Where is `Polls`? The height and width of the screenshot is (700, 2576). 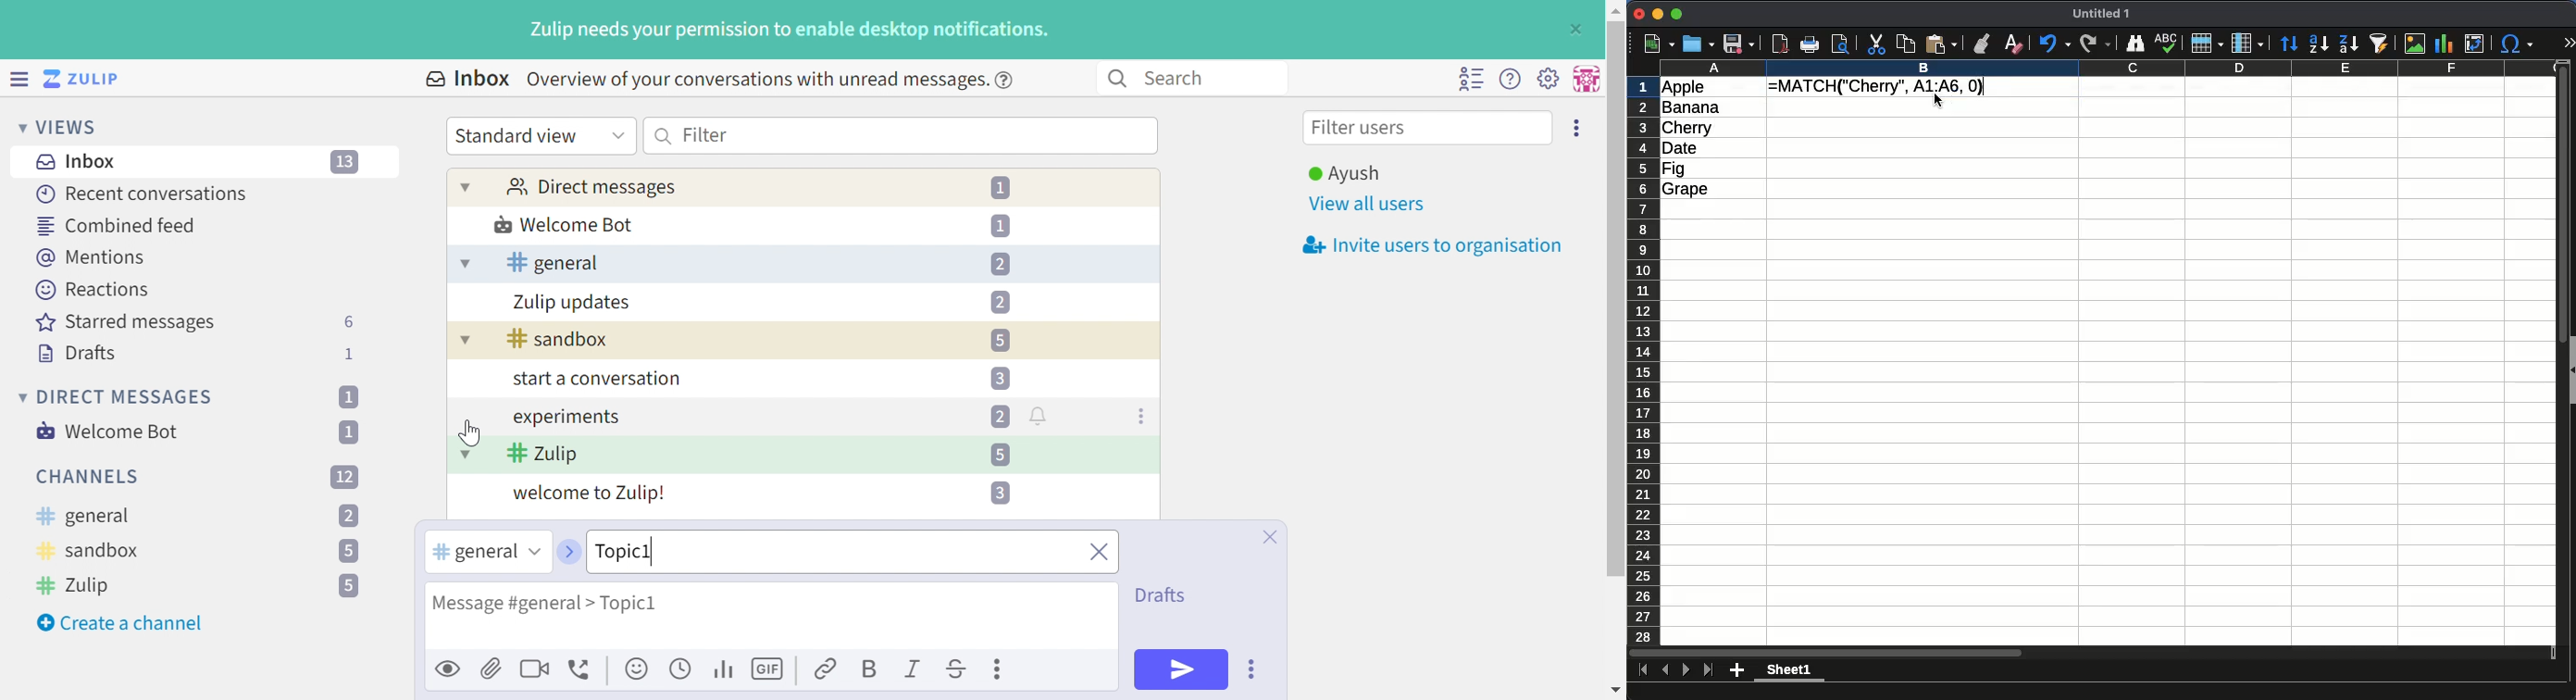 Polls is located at coordinates (725, 668).